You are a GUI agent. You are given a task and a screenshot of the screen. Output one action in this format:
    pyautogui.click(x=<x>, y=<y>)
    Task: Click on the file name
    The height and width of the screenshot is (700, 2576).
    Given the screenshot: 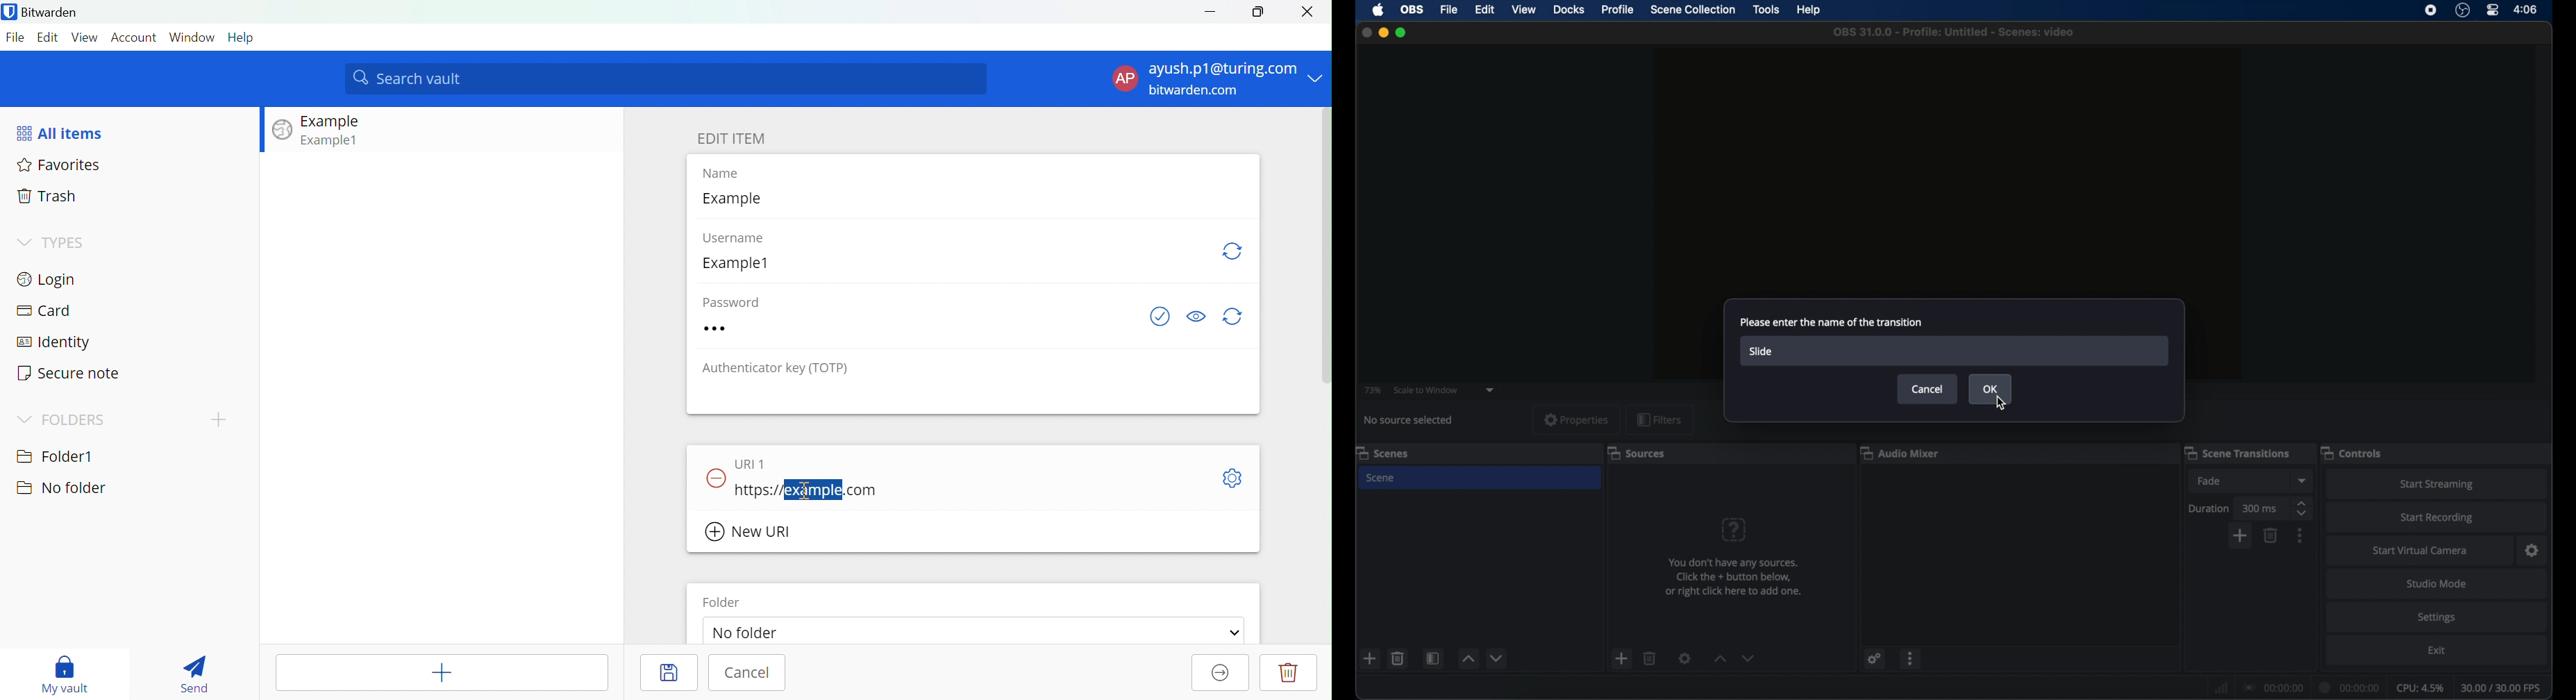 What is the action you would take?
    pyautogui.click(x=1953, y=32)
    